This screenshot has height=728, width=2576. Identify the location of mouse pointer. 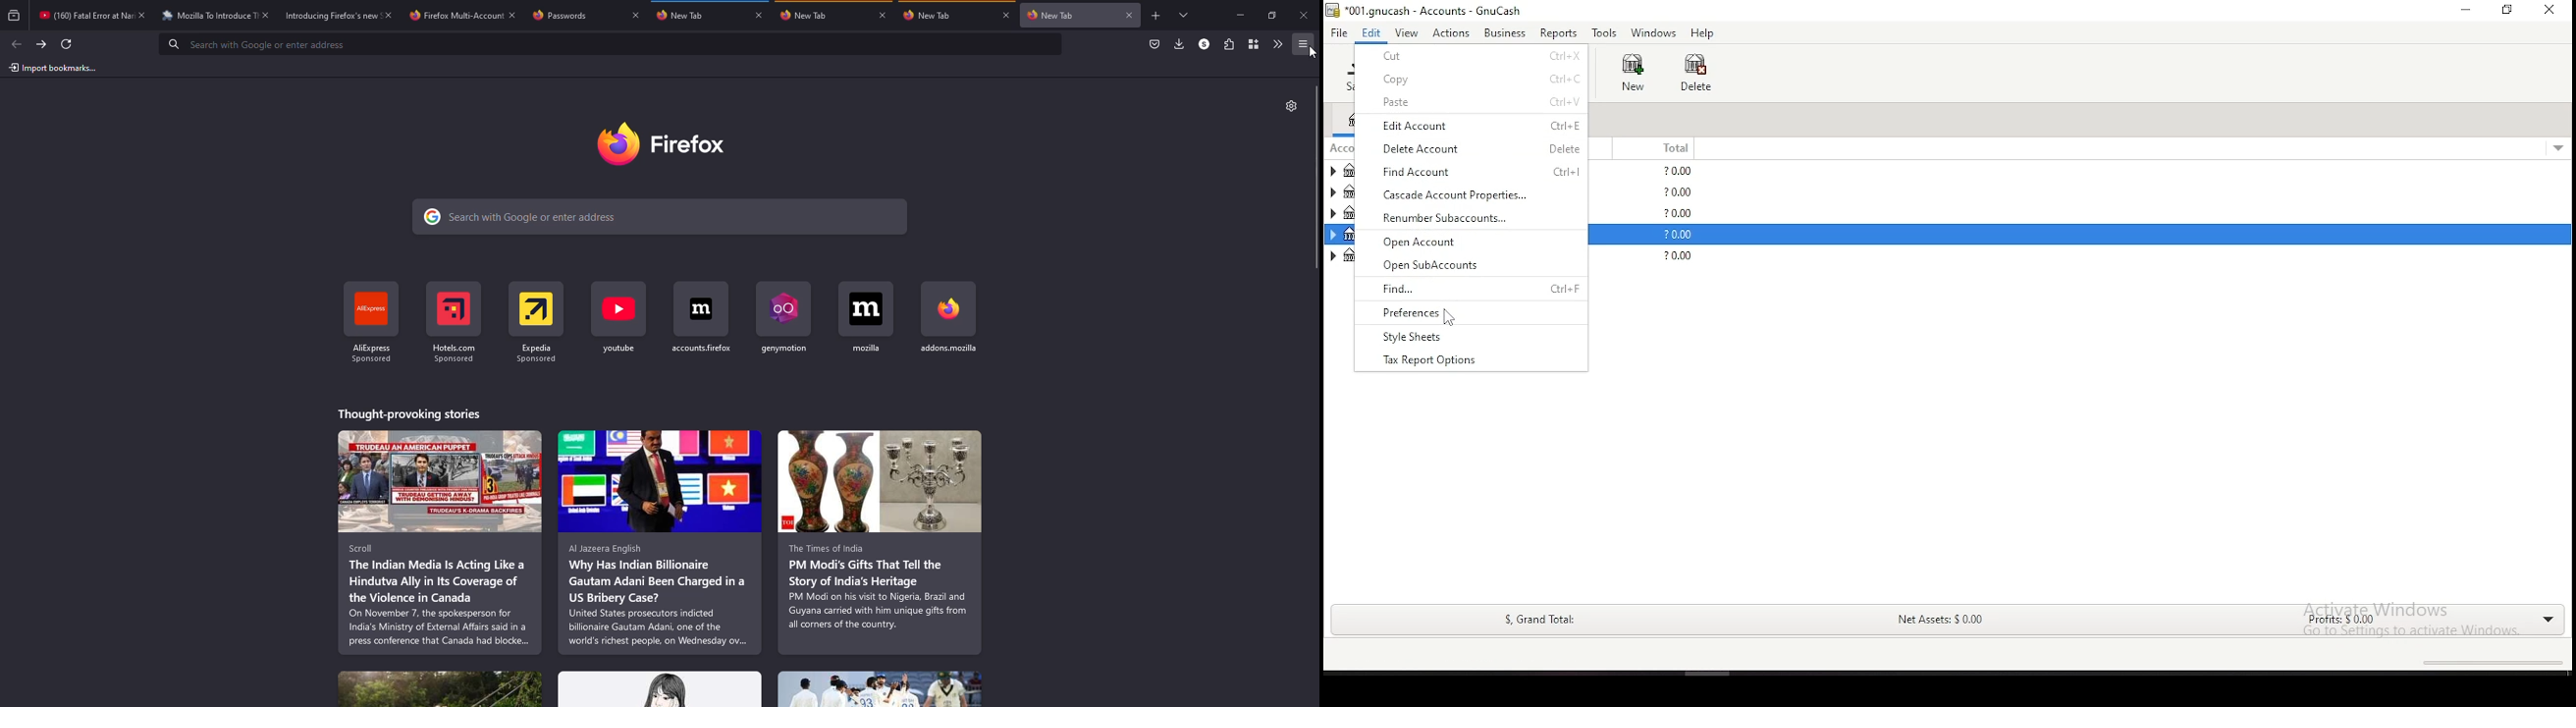
(1449, 318).